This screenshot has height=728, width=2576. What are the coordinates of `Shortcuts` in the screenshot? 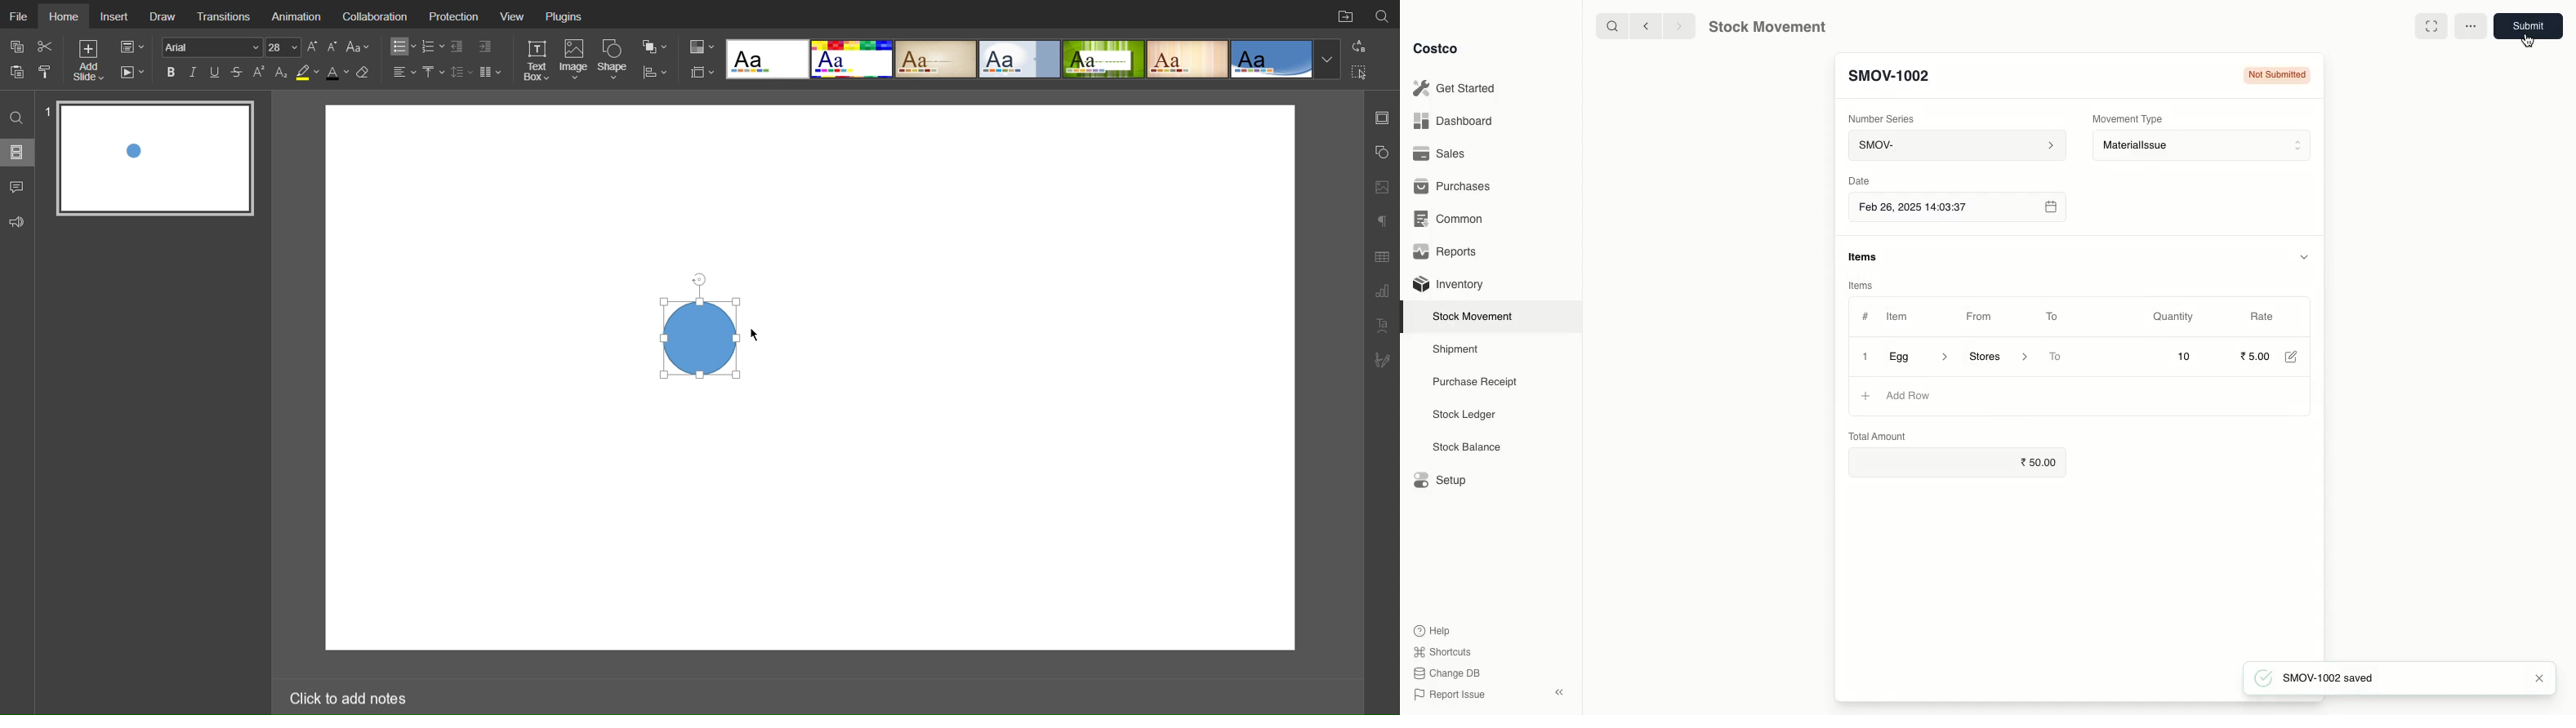 It's located at (1442, 650).